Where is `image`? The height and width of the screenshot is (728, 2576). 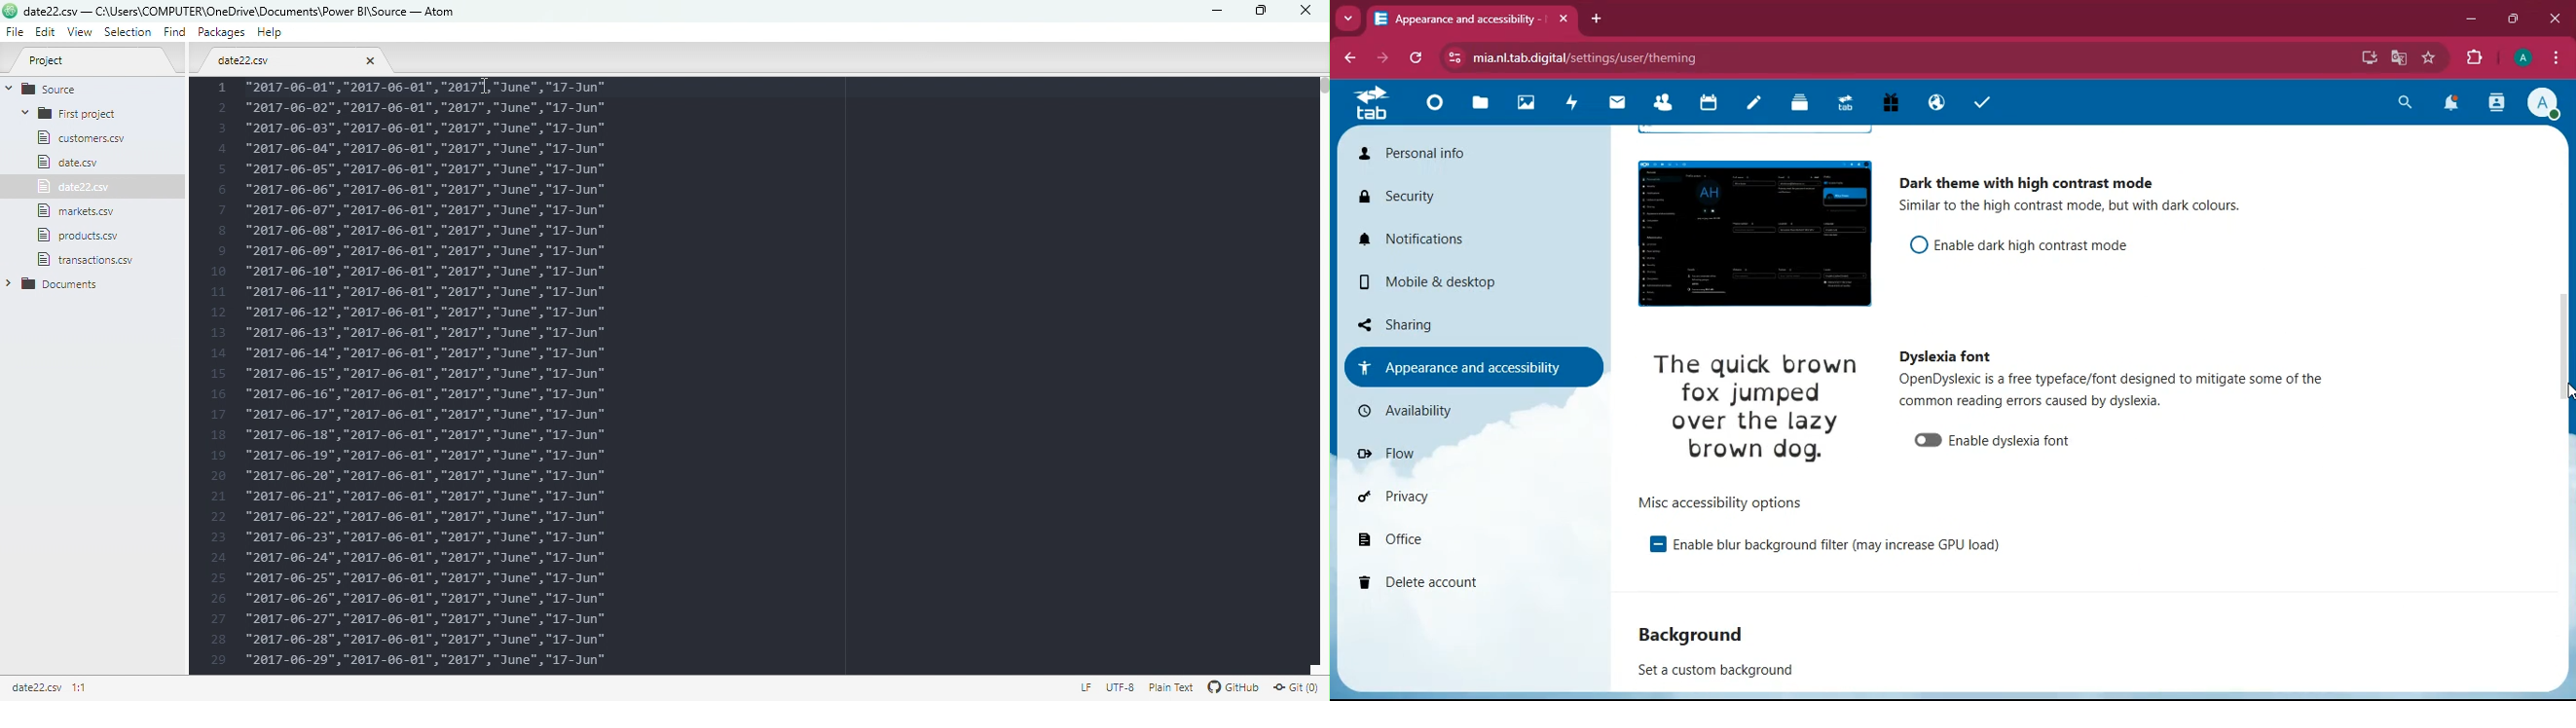
image is located at coordinates (1751, 410).